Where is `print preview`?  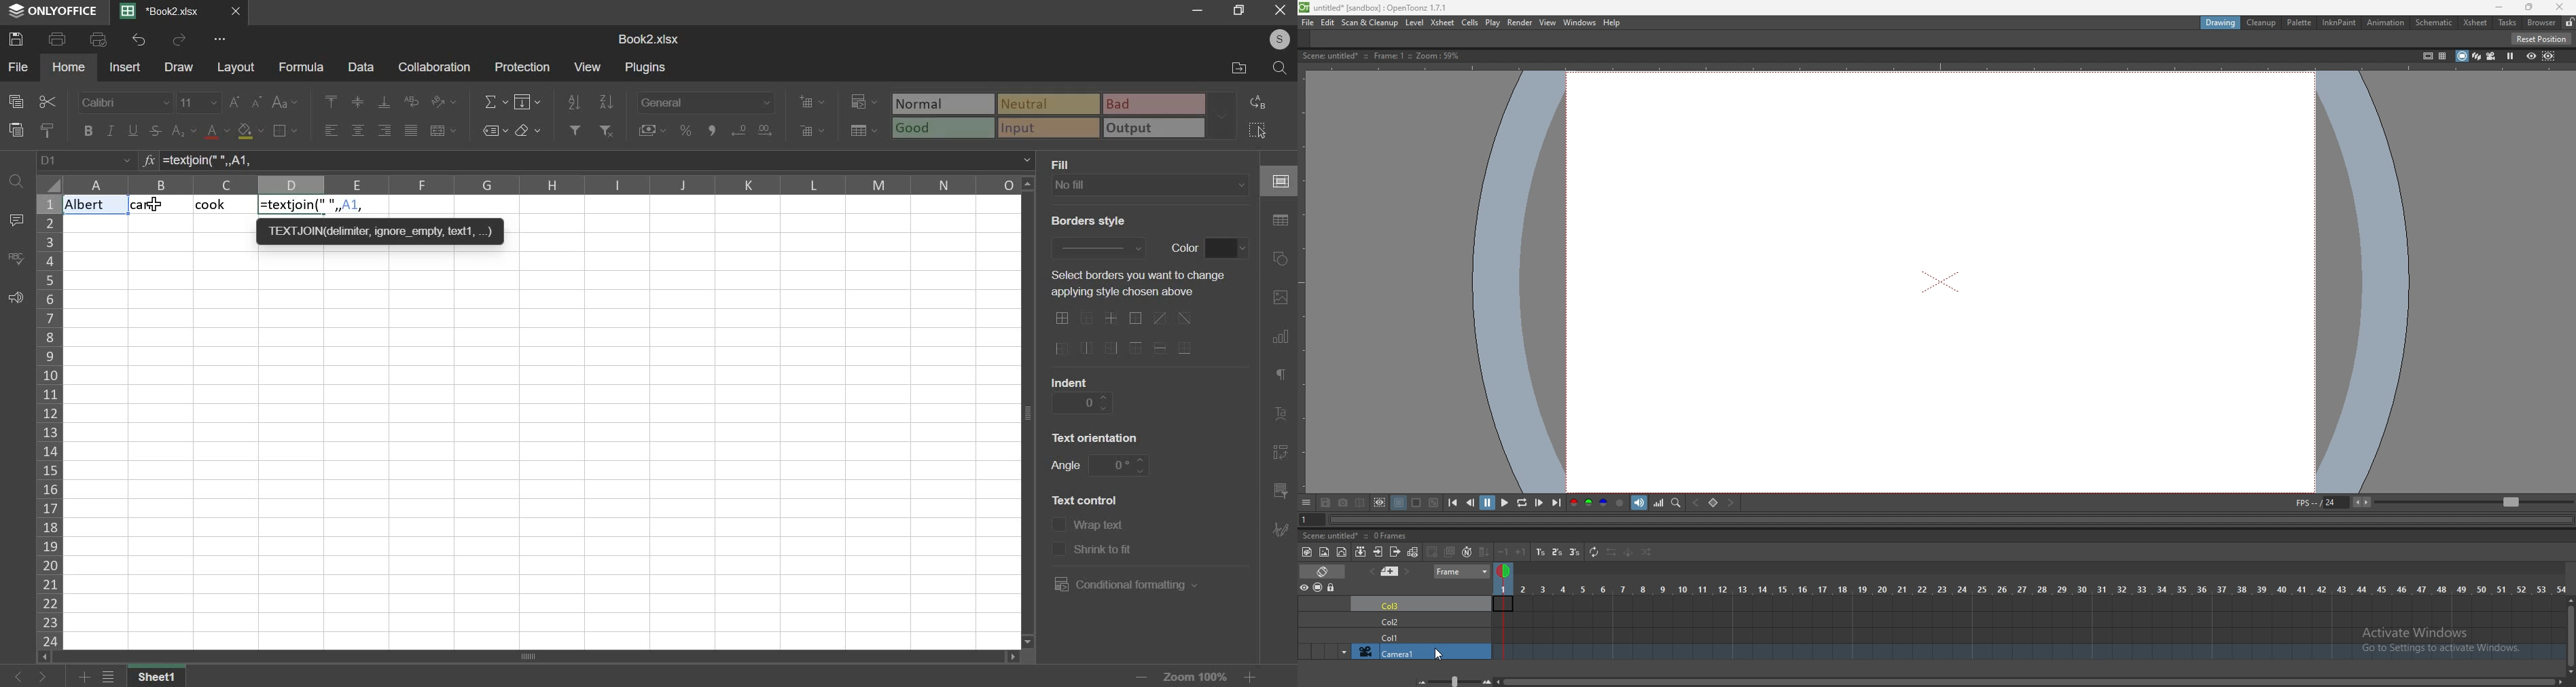 print preview is located at coordinates (99, 39).